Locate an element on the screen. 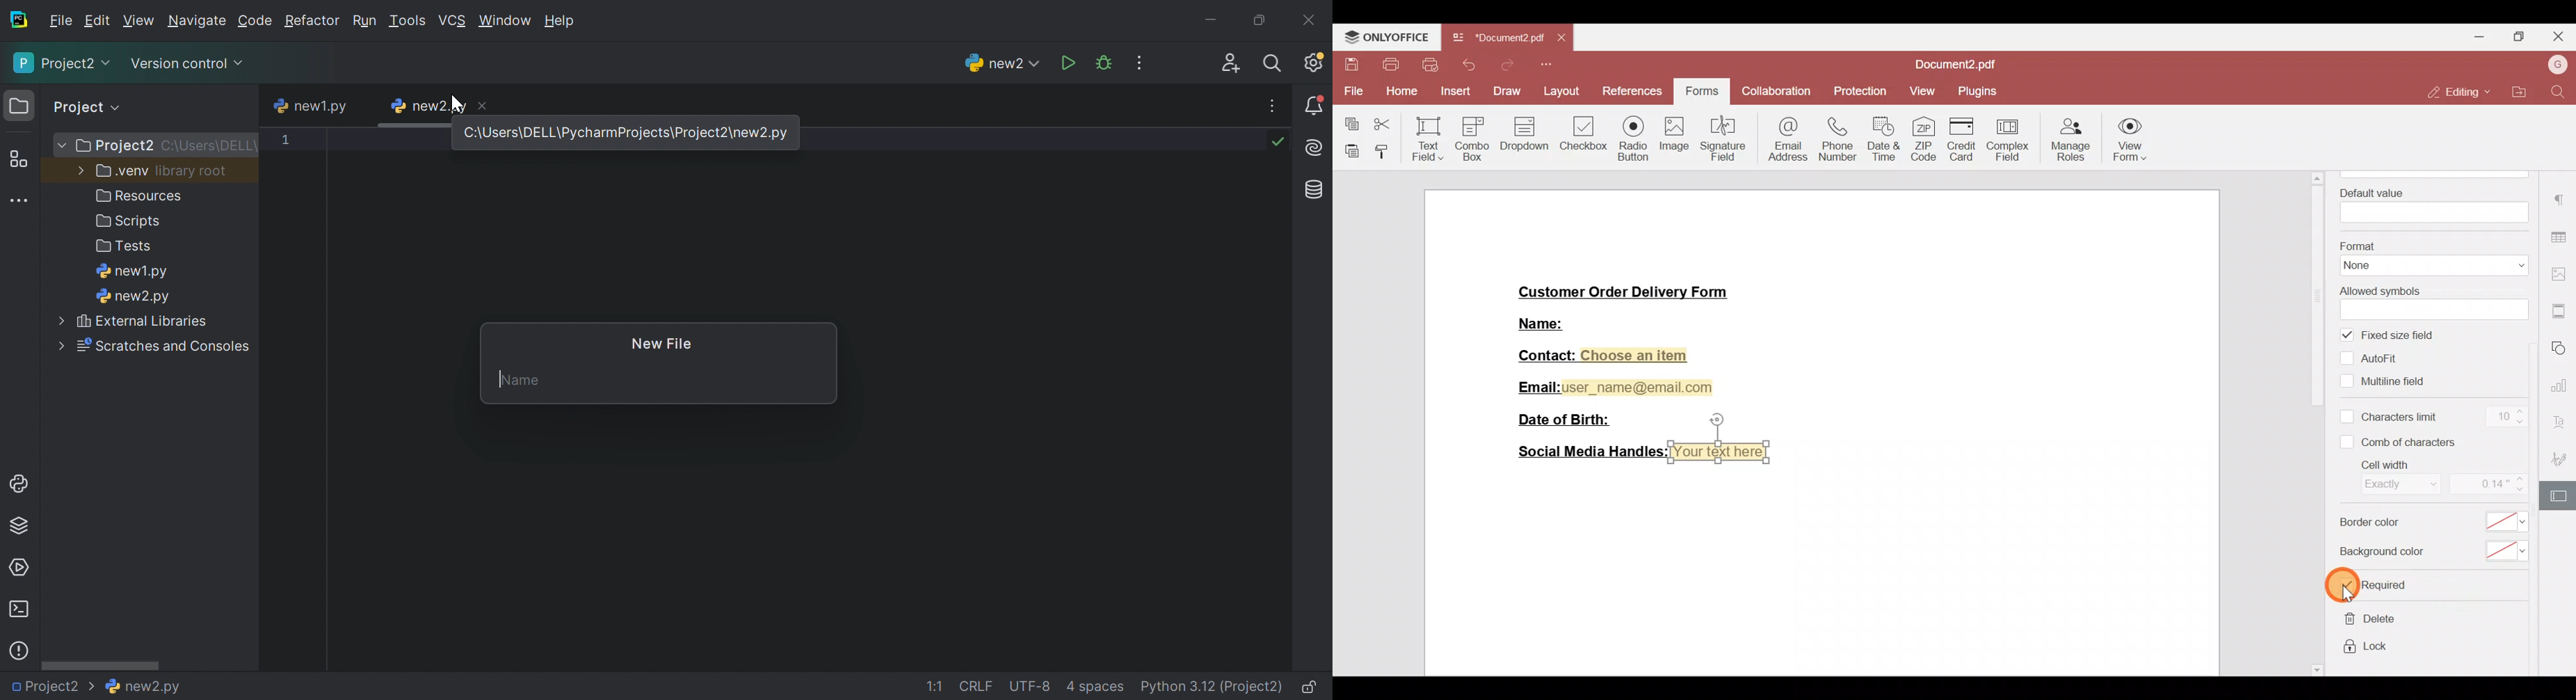 The width and height of the screenshot is (2576, 700). File is located at coordinates (1353, 91).